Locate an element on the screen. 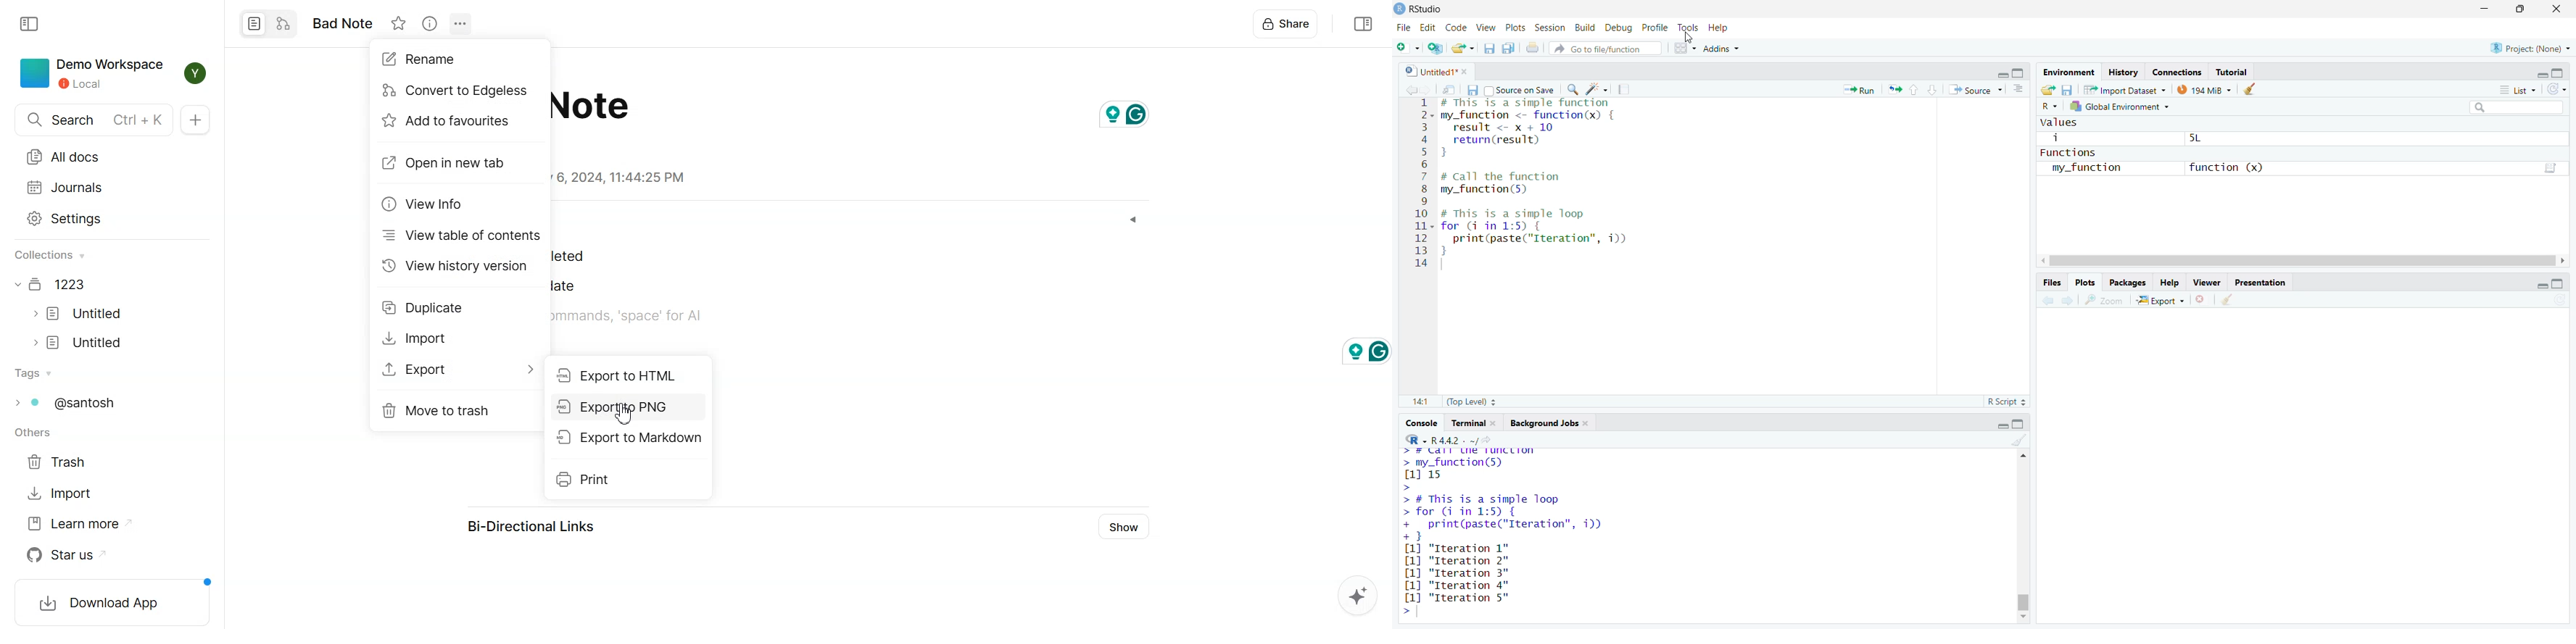 This screenshot has height=644, width=2576. empty plot area is located at coordinates (2308, 473).